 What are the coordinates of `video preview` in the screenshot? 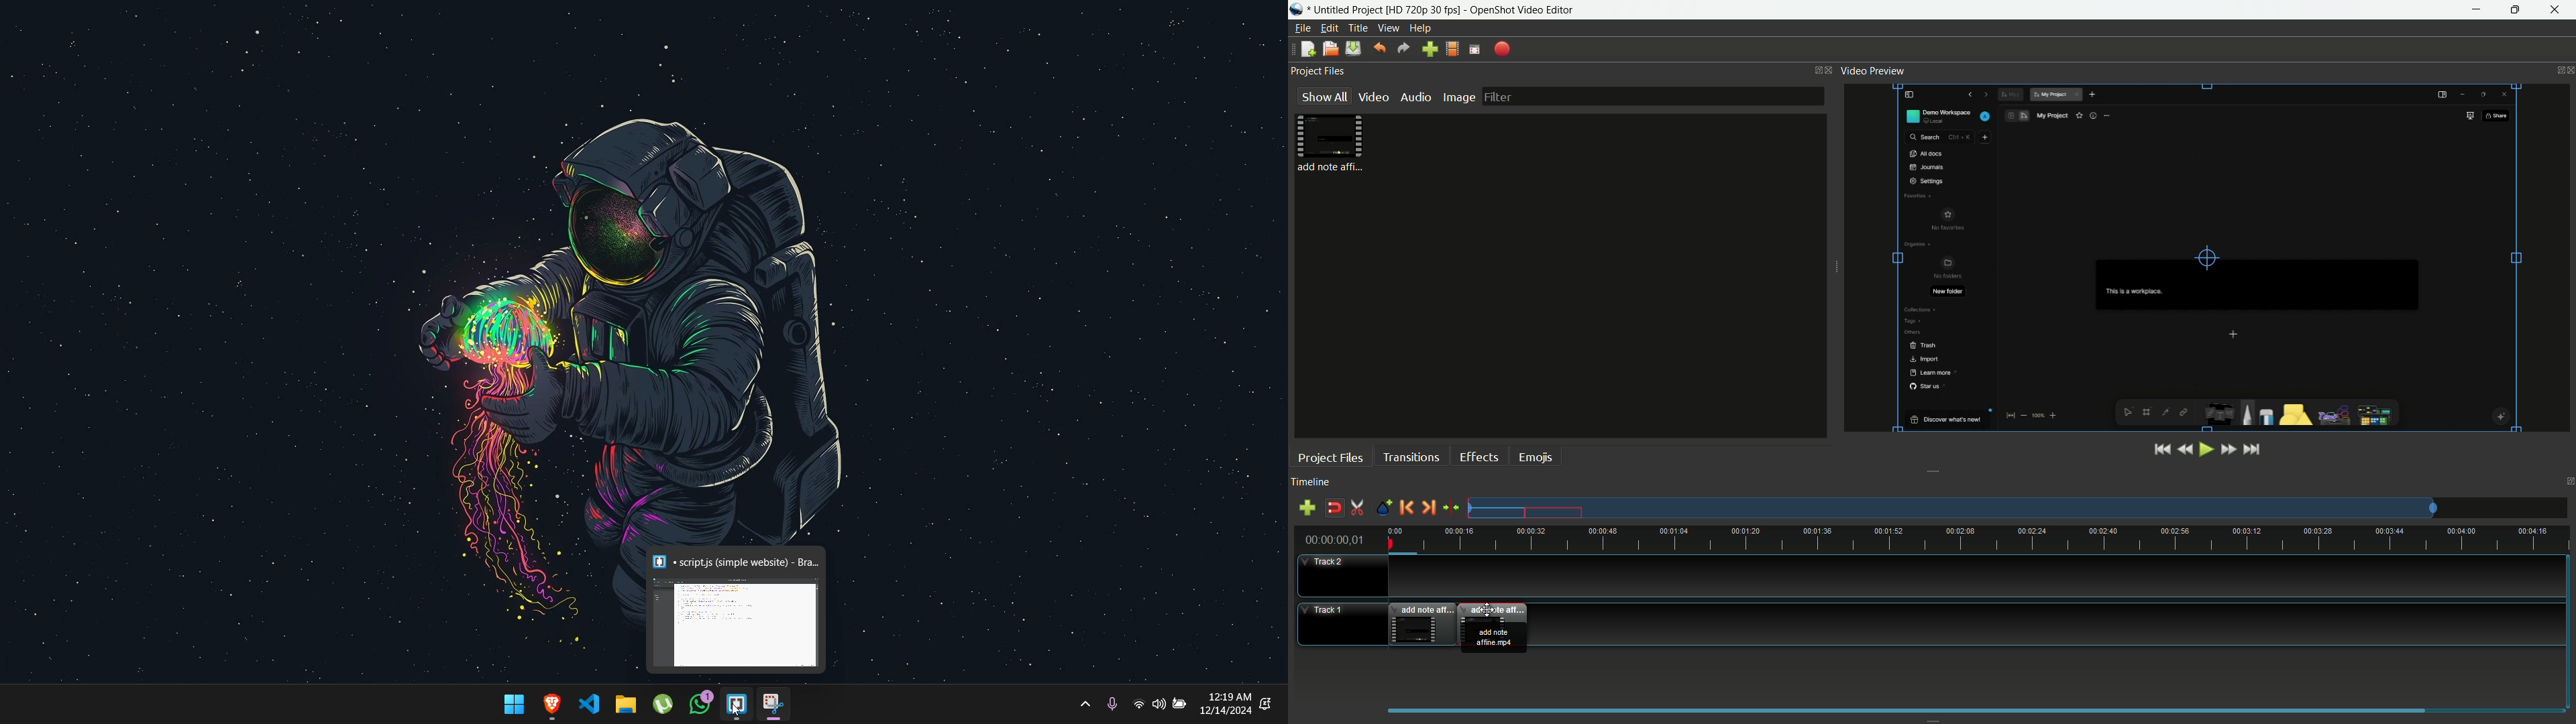 It's located at (1875, 70).